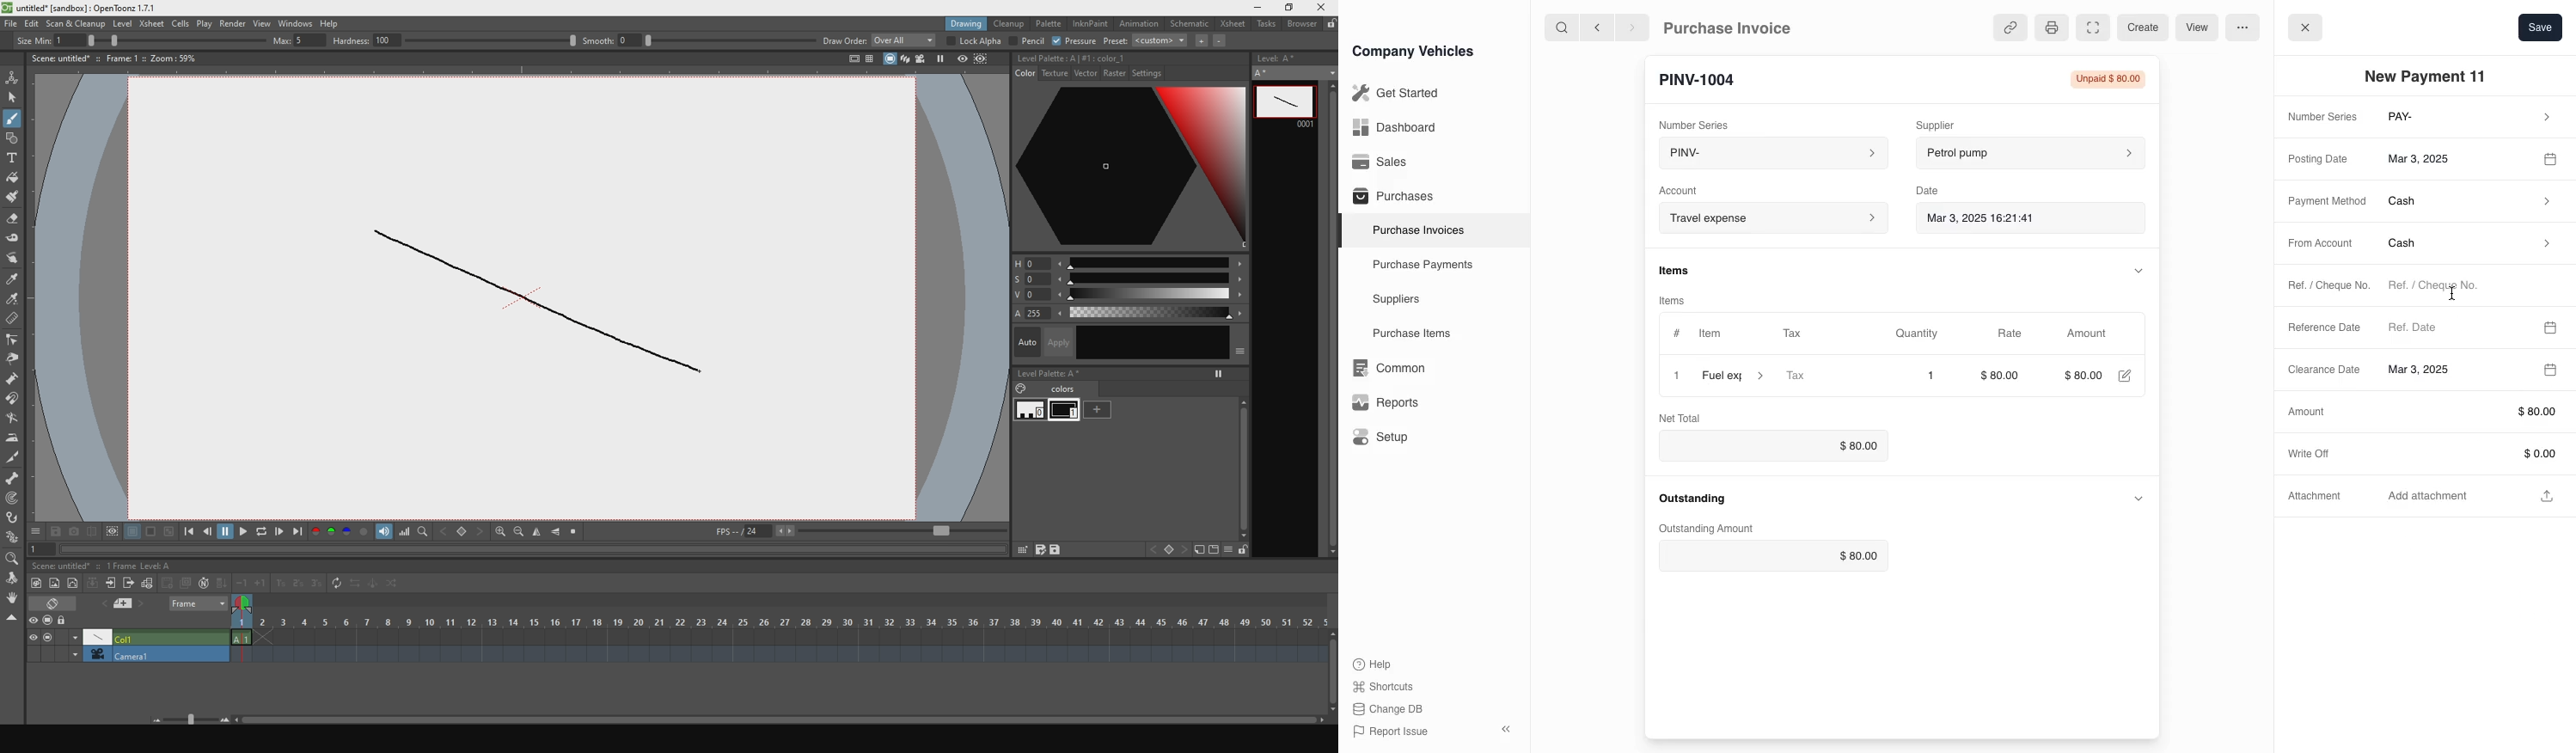 This screenshot has width=2576, height=756. I want to click on Tax , so click(1824, 376).